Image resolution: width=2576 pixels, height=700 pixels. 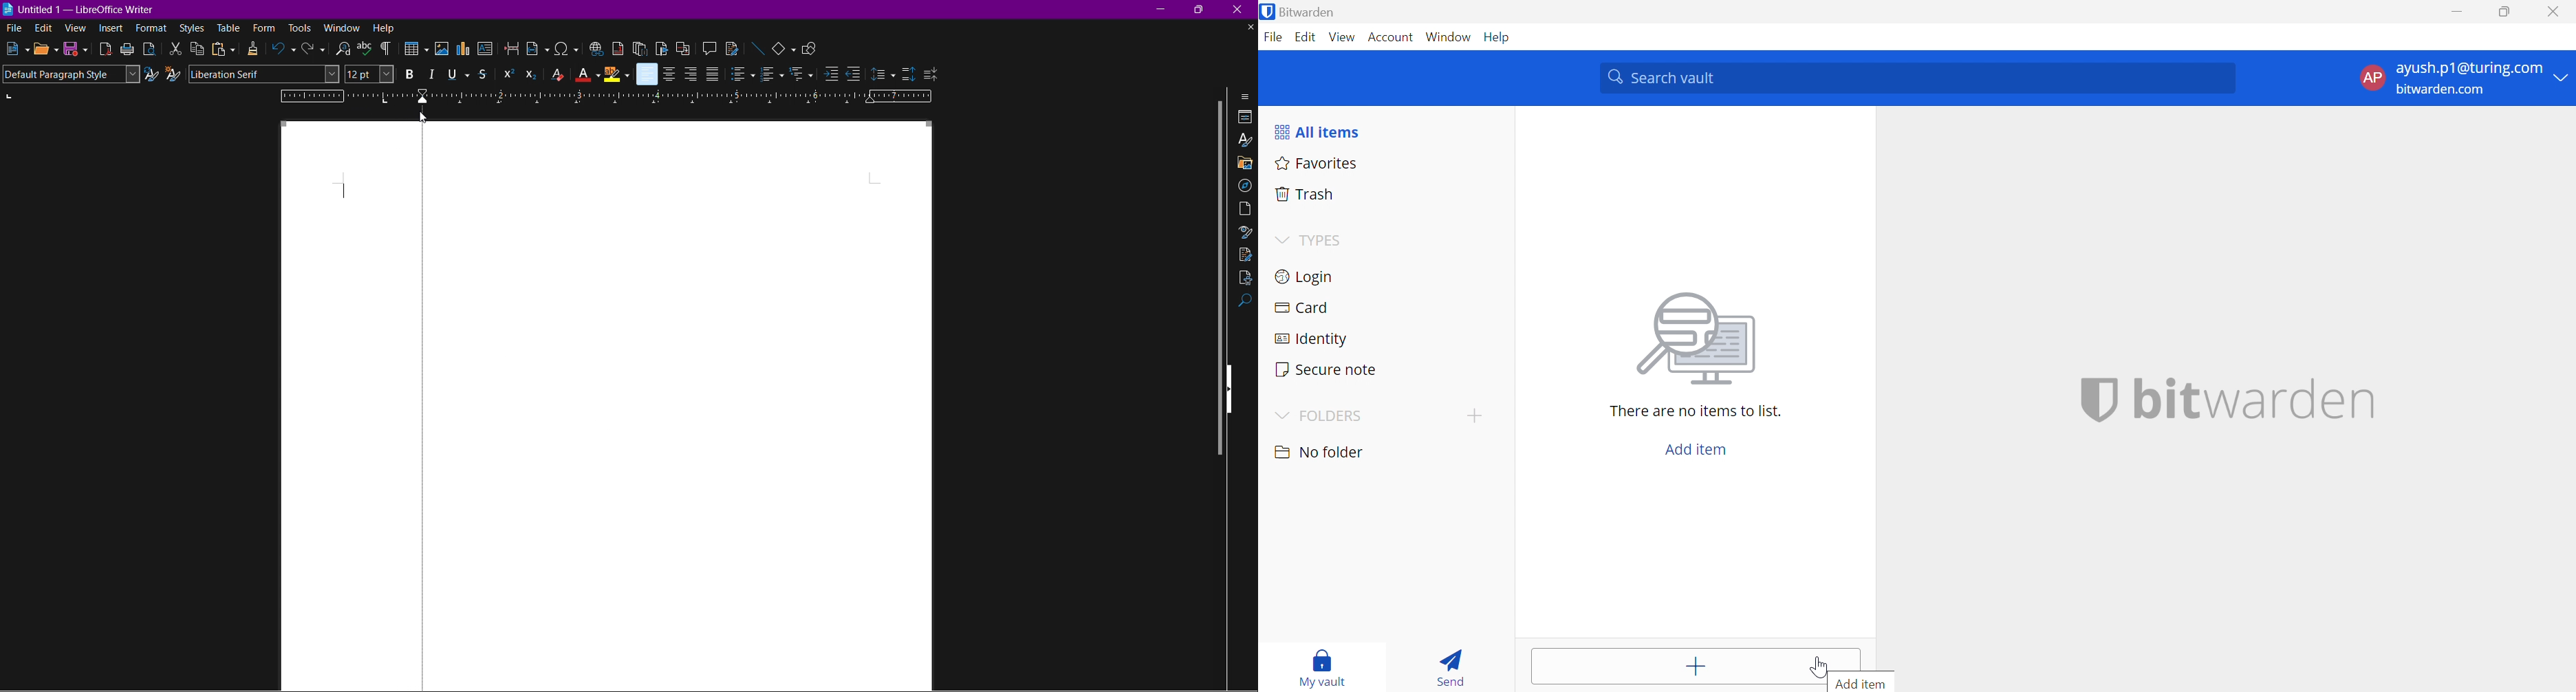 What do you see at coordinates (1306, 307) in the screenshot?
I see `Card` at bounding box center [1306, 307].